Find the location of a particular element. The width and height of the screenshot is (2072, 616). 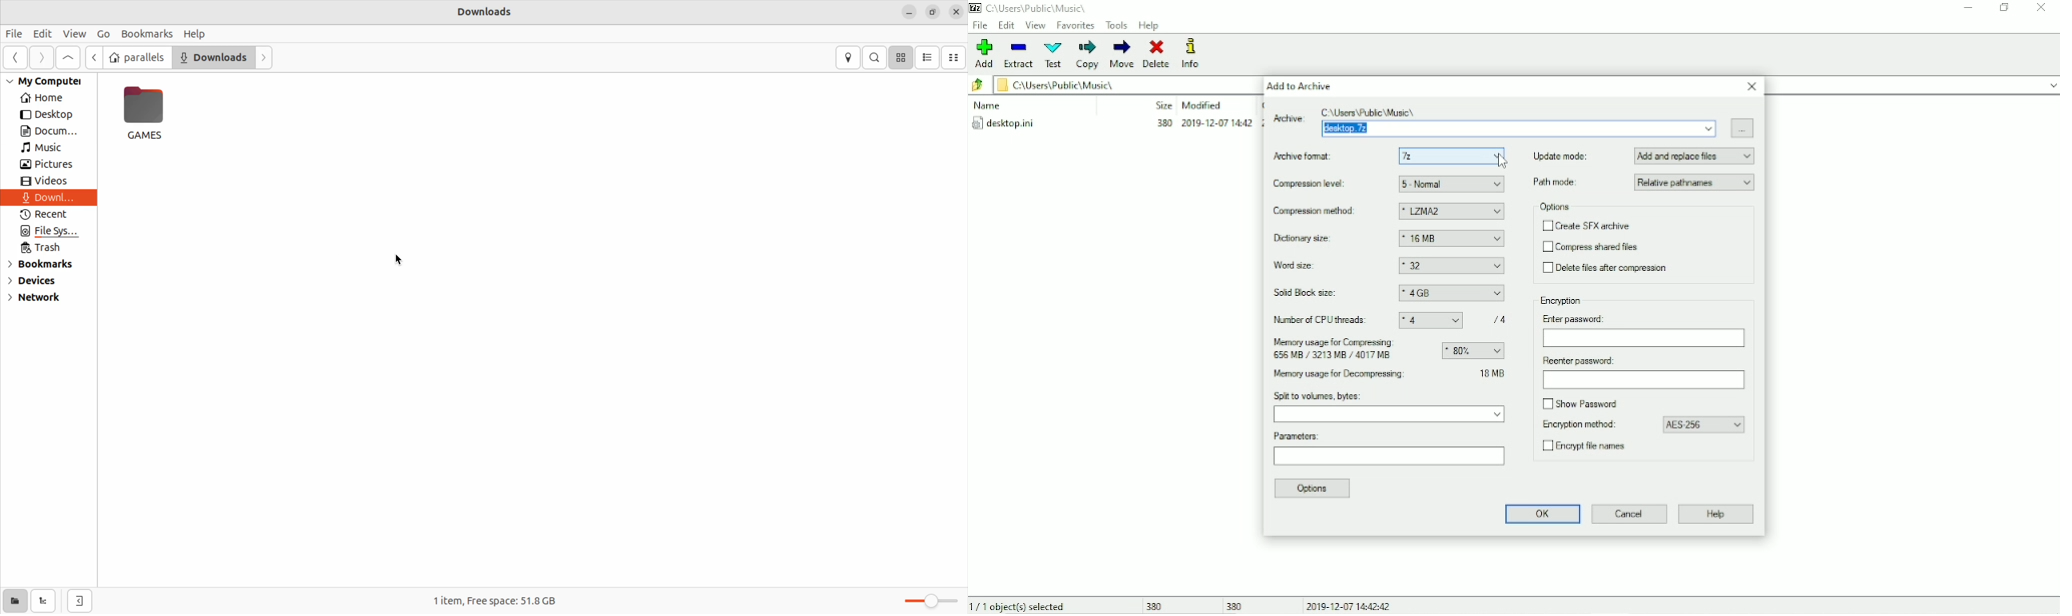

desktop.ini is located at coordinates (1115, 125).